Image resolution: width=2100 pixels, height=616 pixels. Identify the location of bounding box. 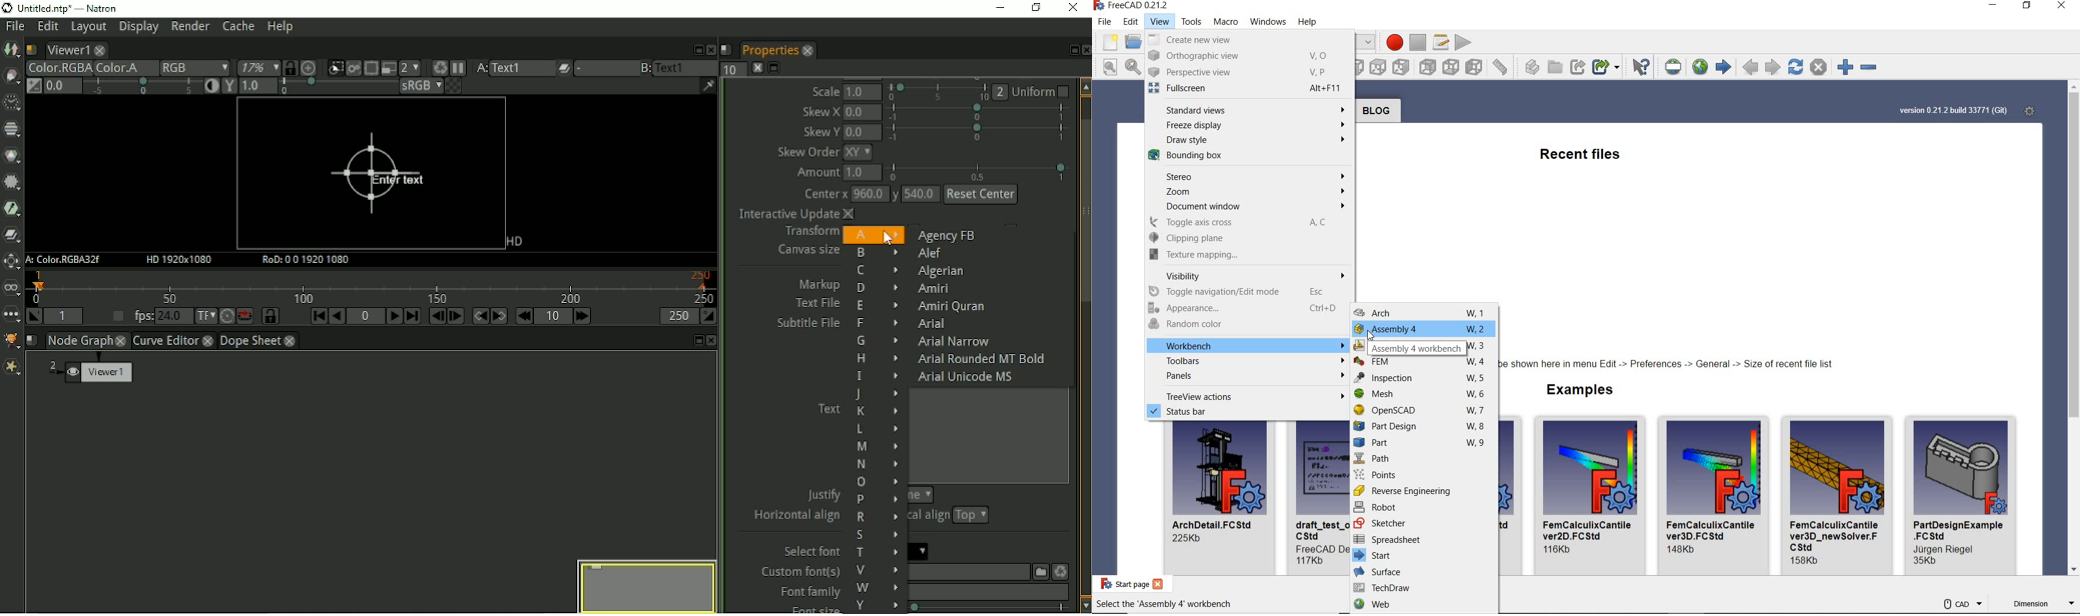
(1250, 157).